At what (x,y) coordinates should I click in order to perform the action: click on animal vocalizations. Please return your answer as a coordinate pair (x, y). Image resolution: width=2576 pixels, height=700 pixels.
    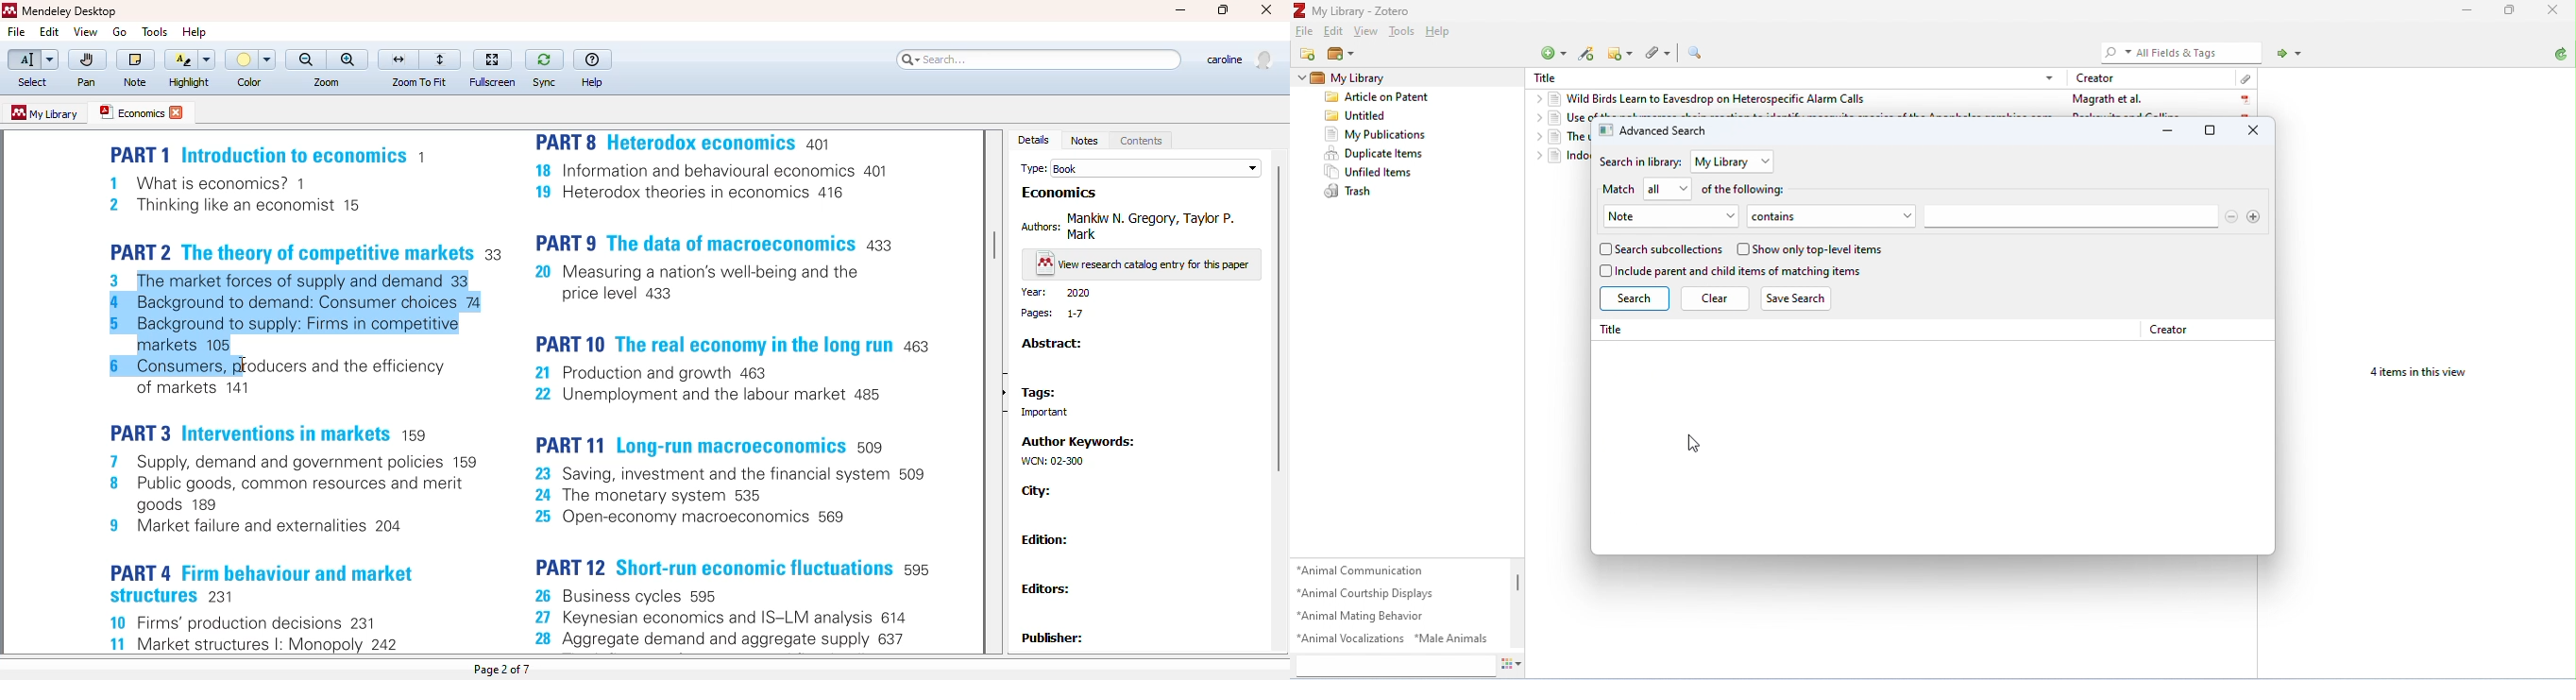
    Looking at the image, I should click on (1351, 638).